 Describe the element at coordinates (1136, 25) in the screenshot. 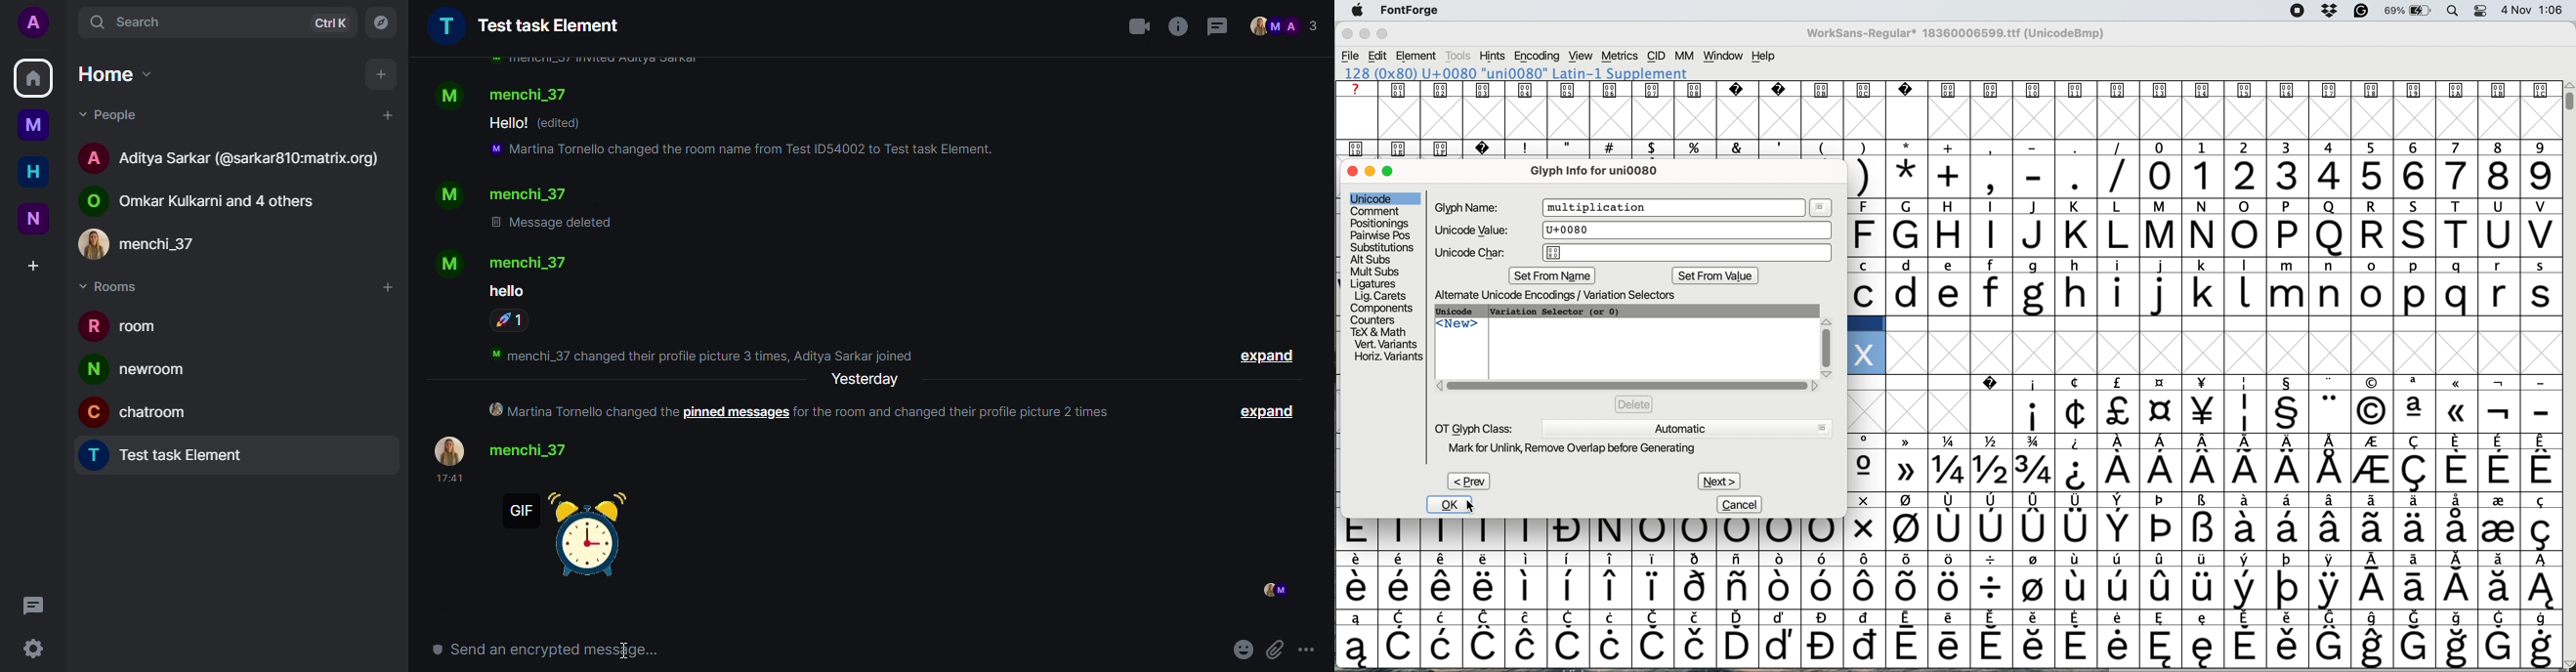

I see `video call` at that location.